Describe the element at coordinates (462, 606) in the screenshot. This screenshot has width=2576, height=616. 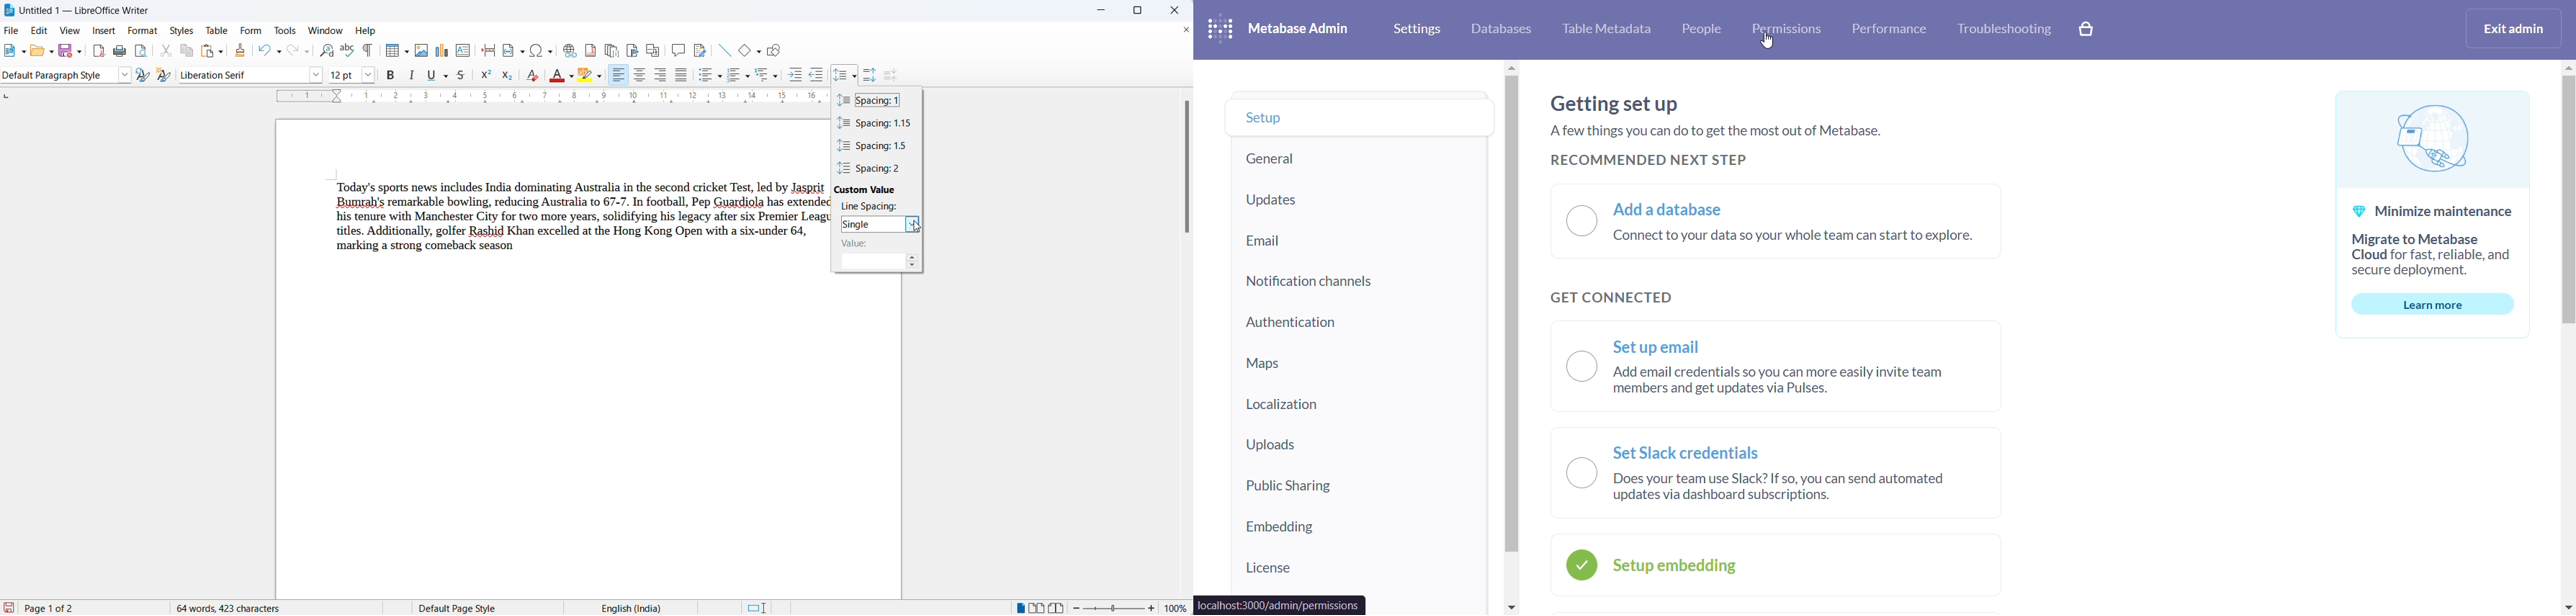
I see `page style` at that location.